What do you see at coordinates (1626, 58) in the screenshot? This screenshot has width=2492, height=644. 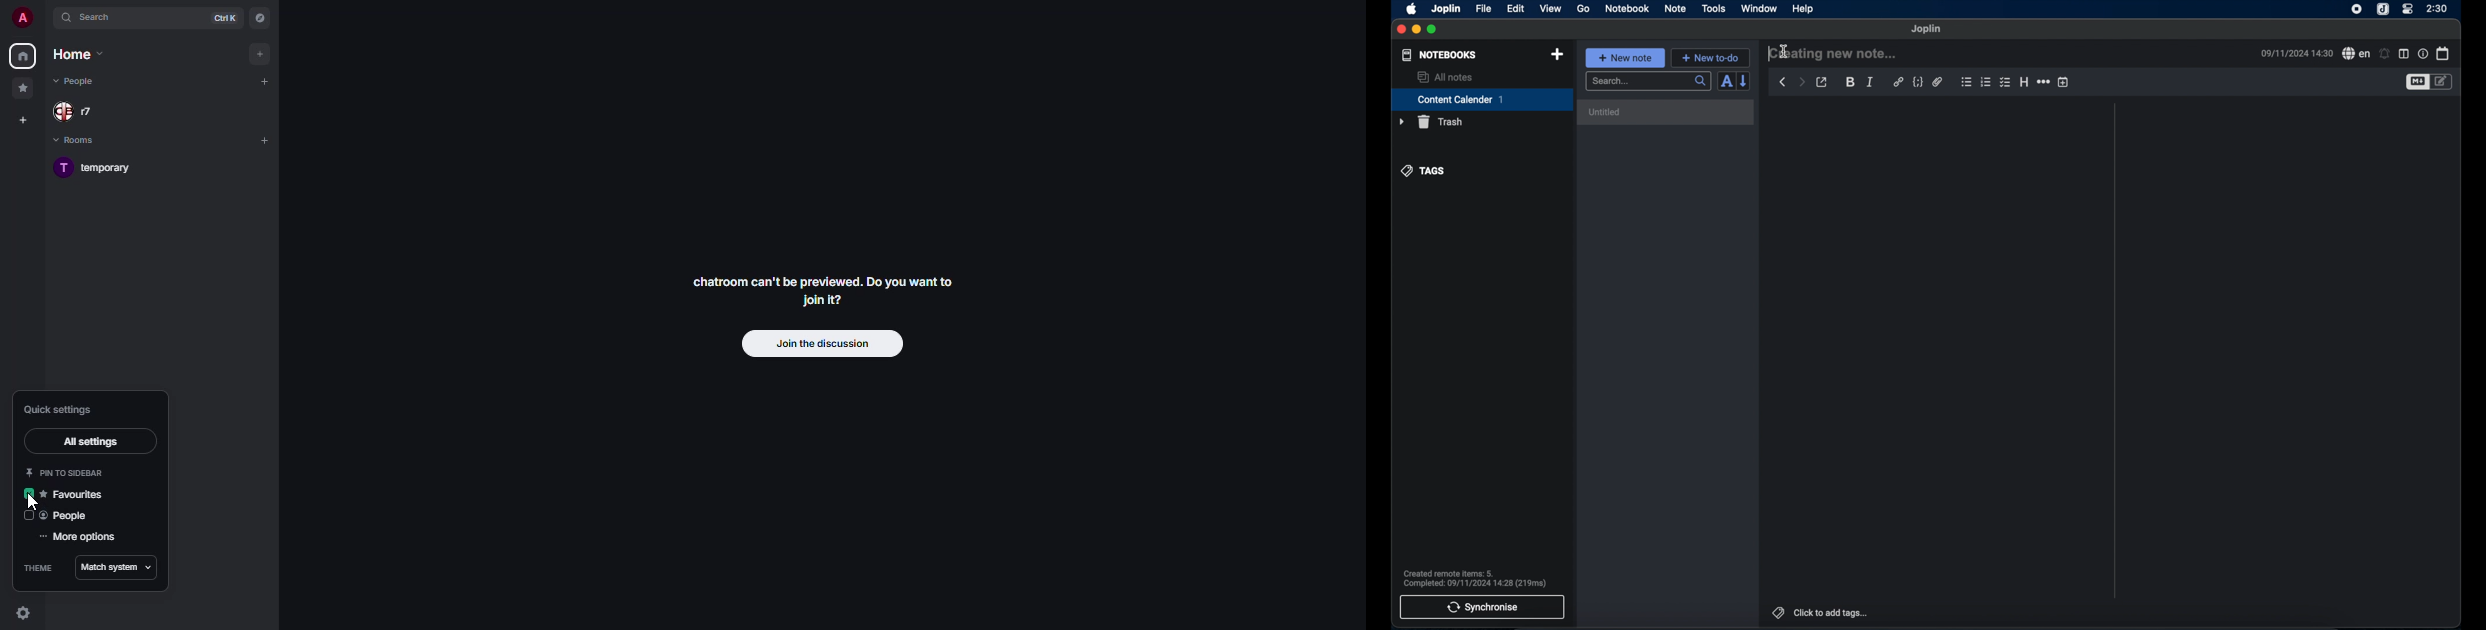 I see `new note` at bounding box center [1626, 58].